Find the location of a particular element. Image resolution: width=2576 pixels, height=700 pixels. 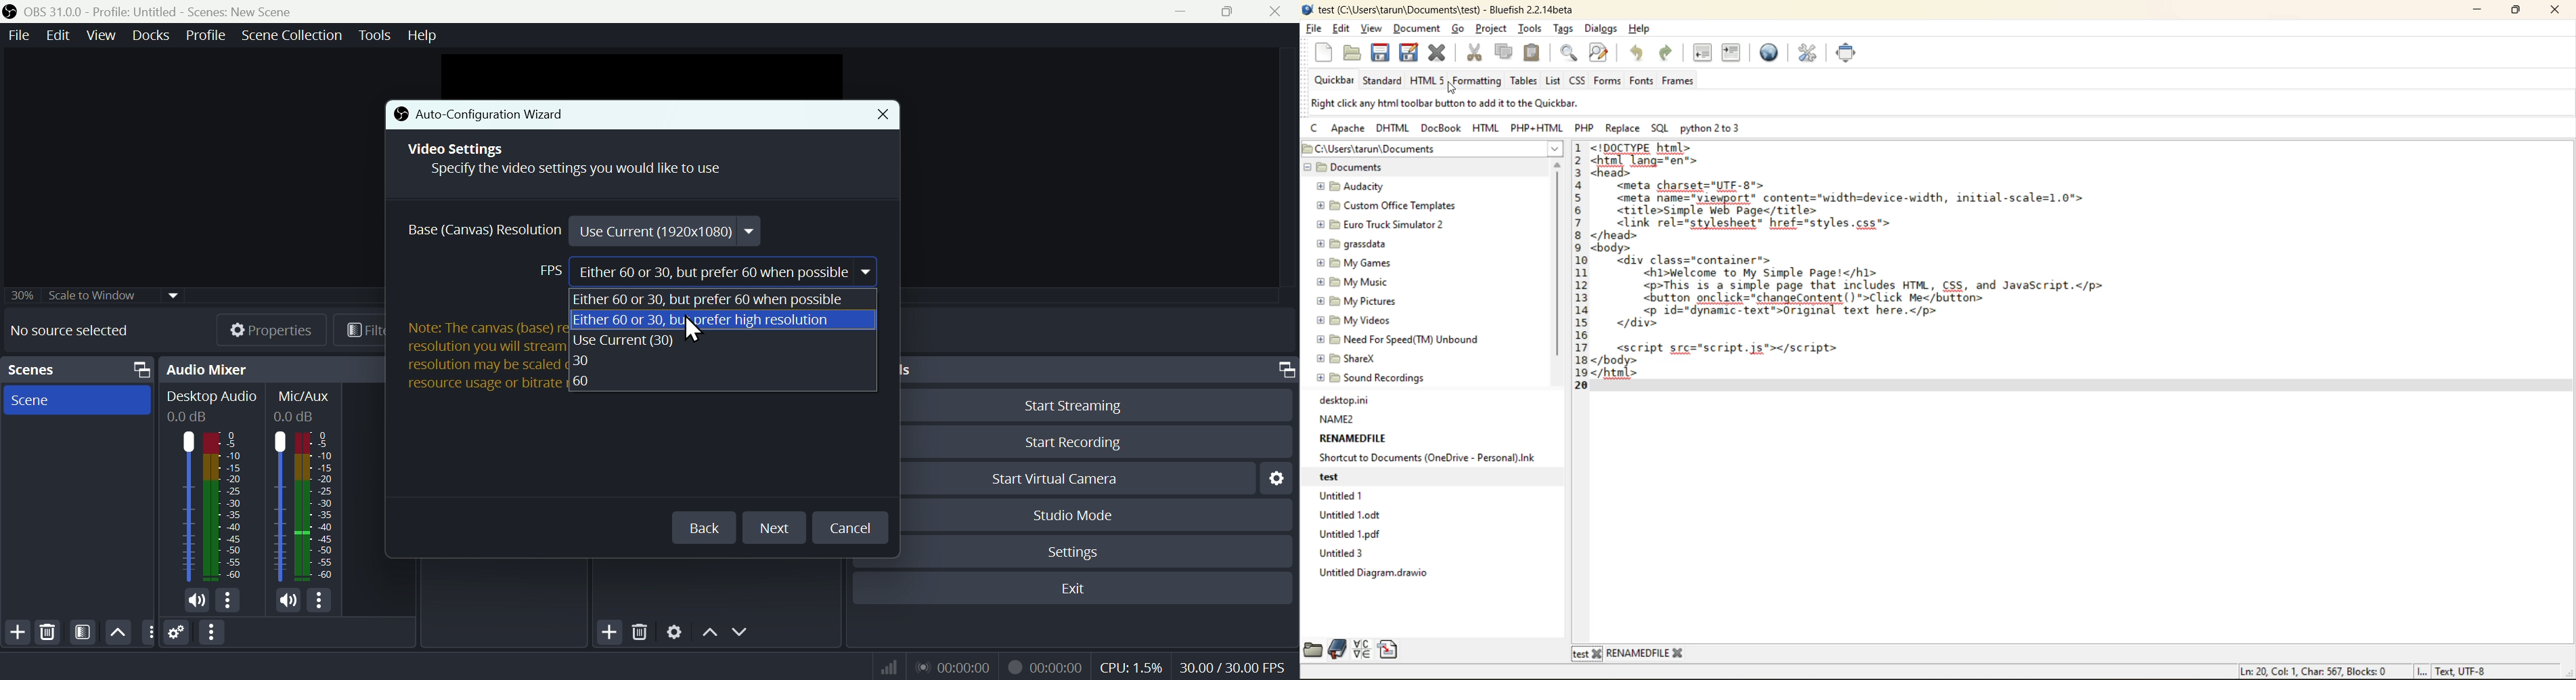

Delete is located at coordinates (49, 632).